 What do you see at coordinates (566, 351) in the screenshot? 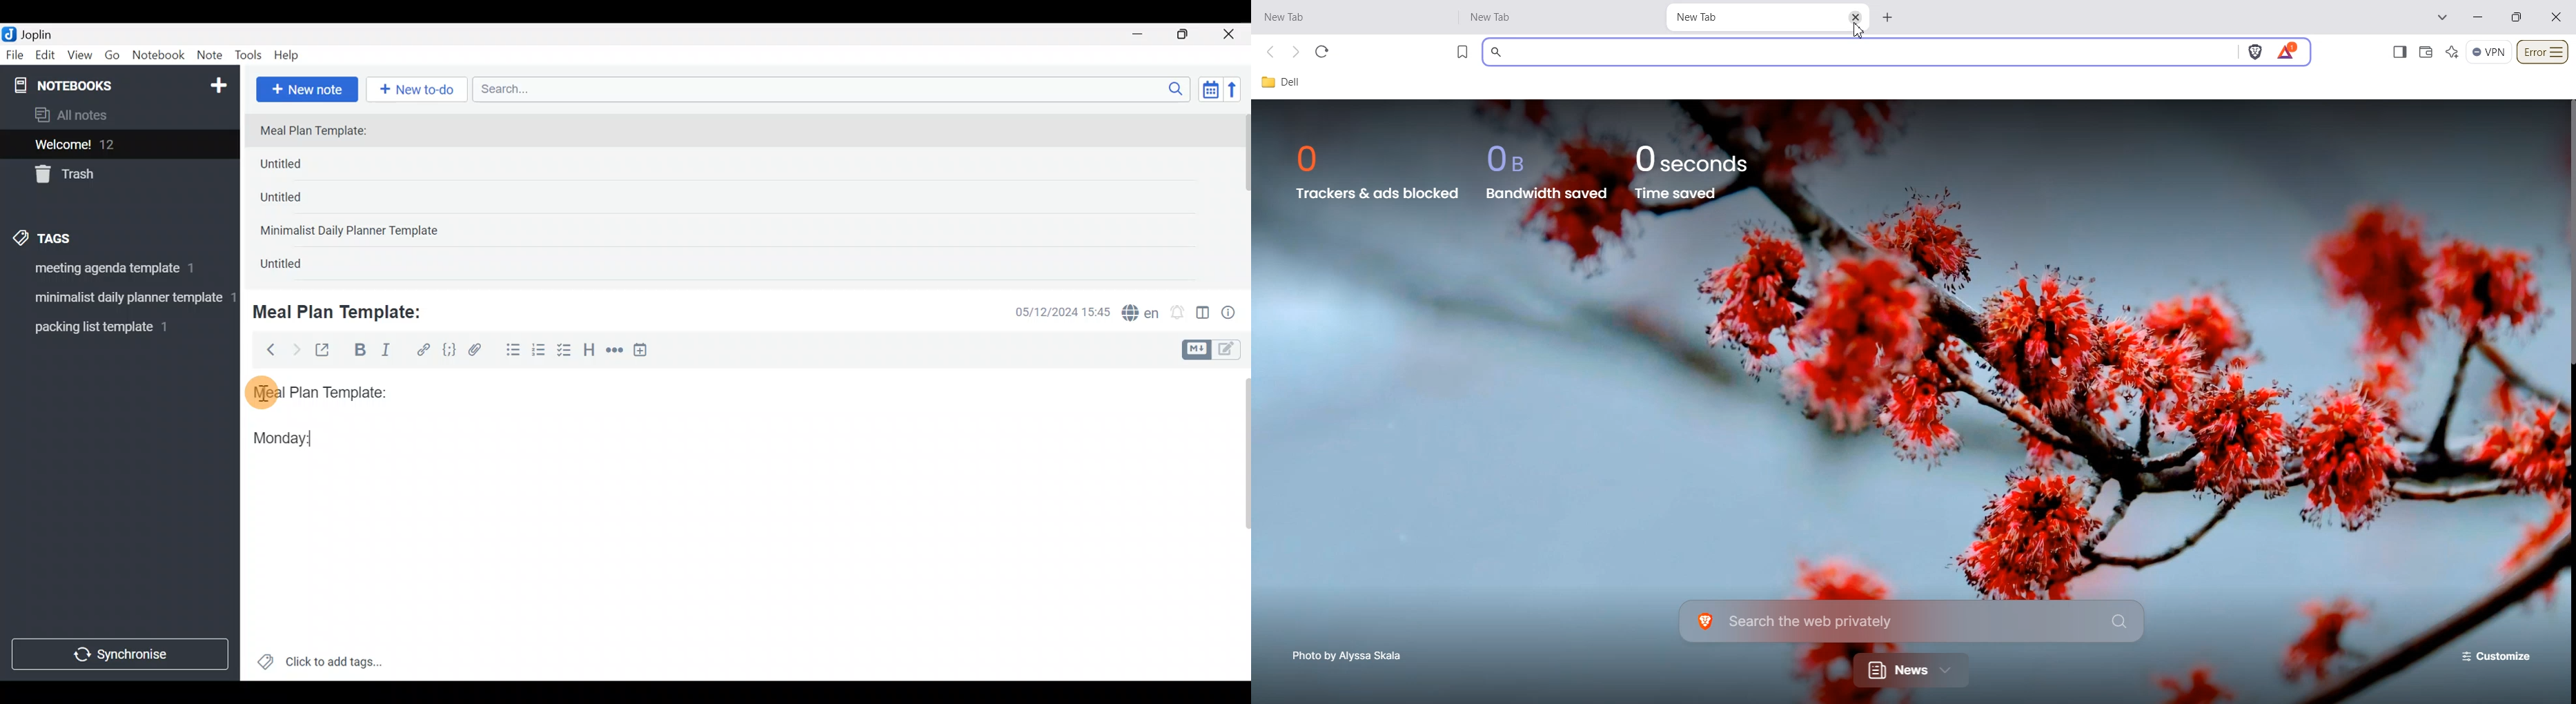
I see `Checkbox` at bounding box center [566, 351].